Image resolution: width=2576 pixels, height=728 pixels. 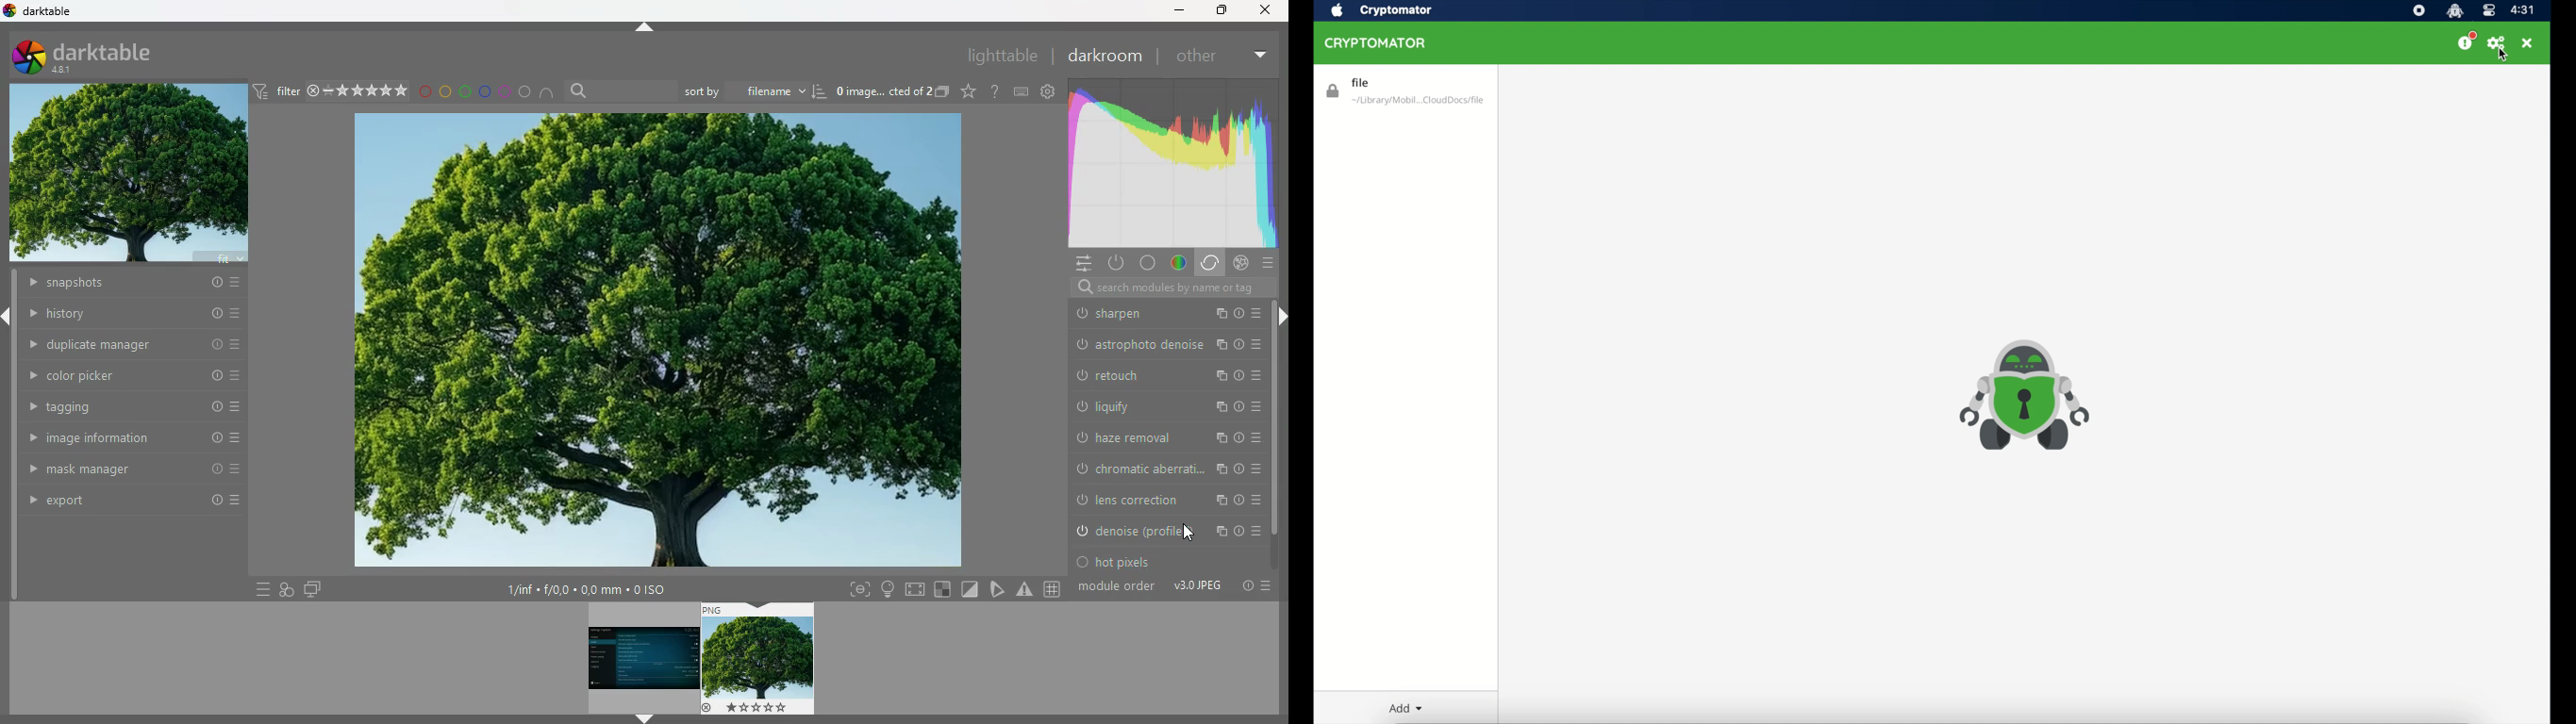 What do you see at coordinates (1179, 11) in the screenshot?
I see `minimize` at bounding box center [1179, 11].